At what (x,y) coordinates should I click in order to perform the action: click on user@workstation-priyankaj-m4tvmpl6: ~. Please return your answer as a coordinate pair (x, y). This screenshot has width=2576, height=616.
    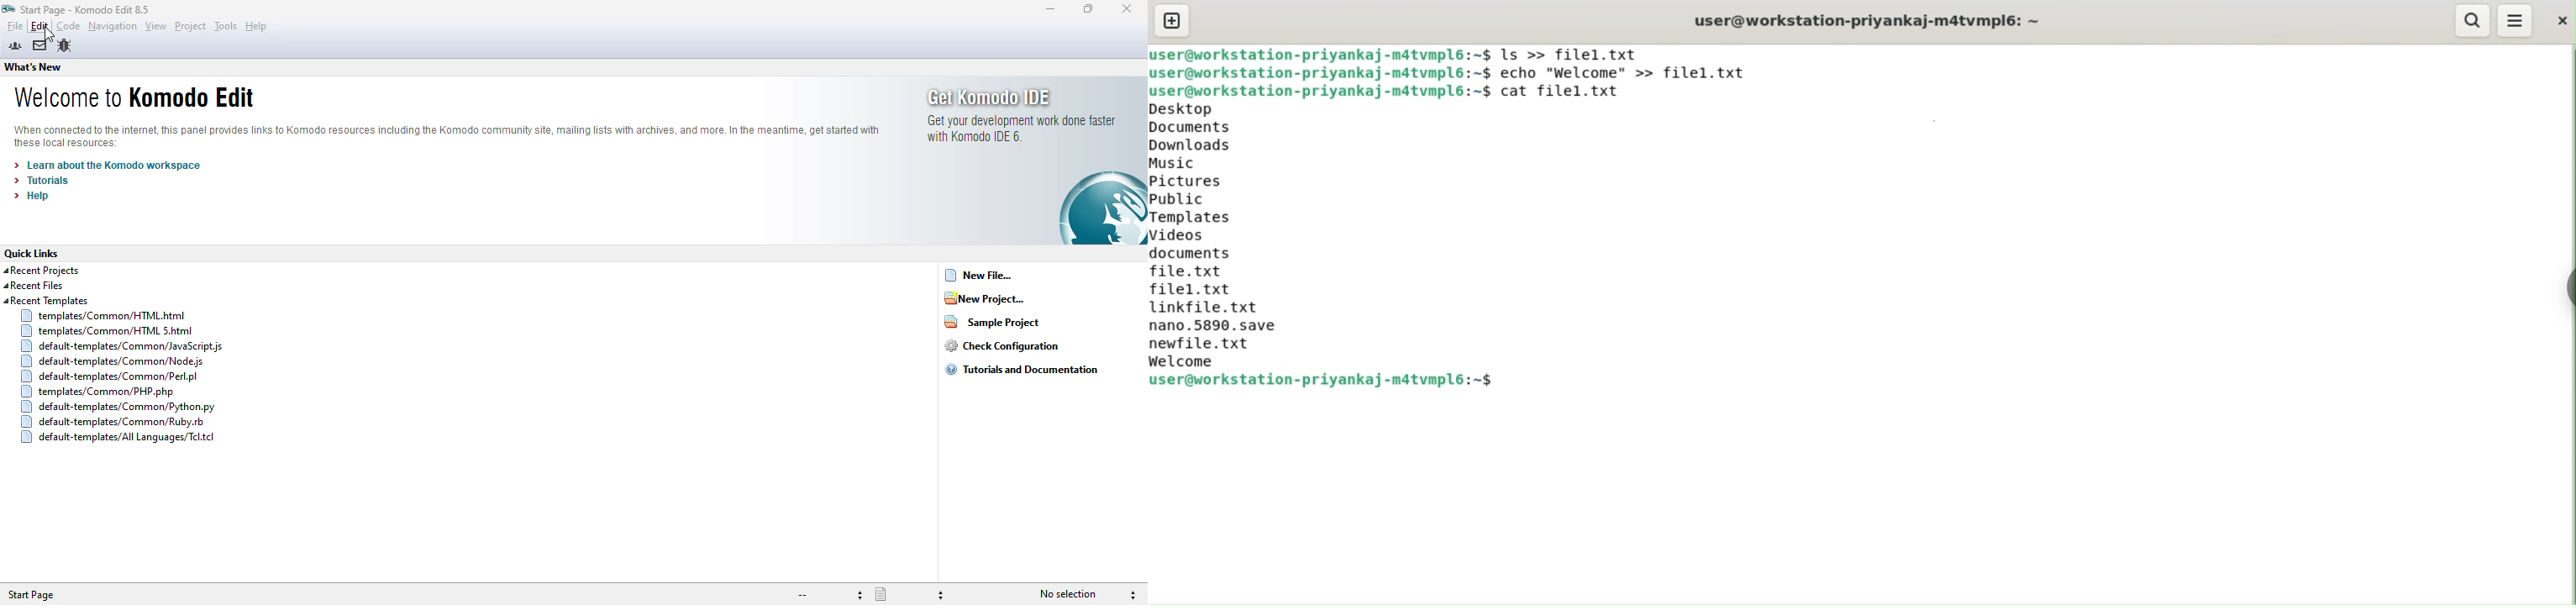
    Looking at the image, I should click on (1869, 20).